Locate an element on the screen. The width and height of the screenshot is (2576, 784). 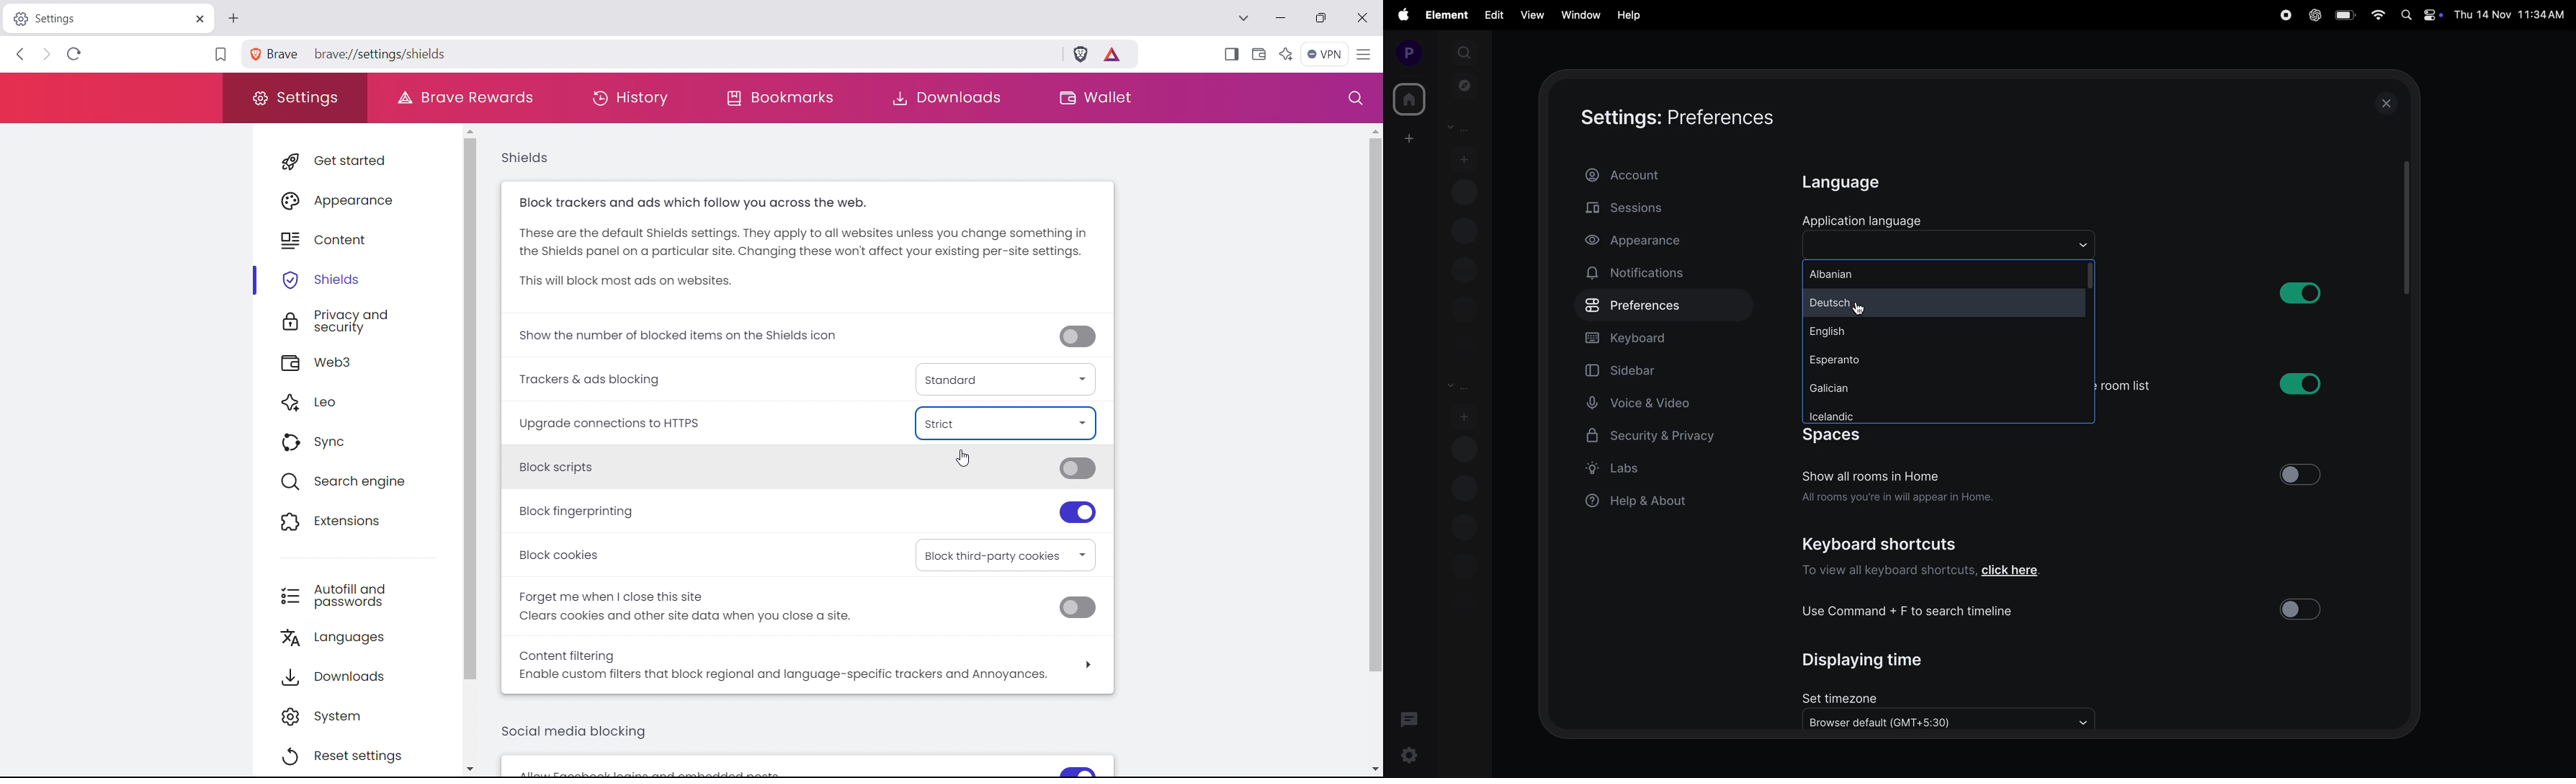
displaying time is located at coordinates (1863, 663).